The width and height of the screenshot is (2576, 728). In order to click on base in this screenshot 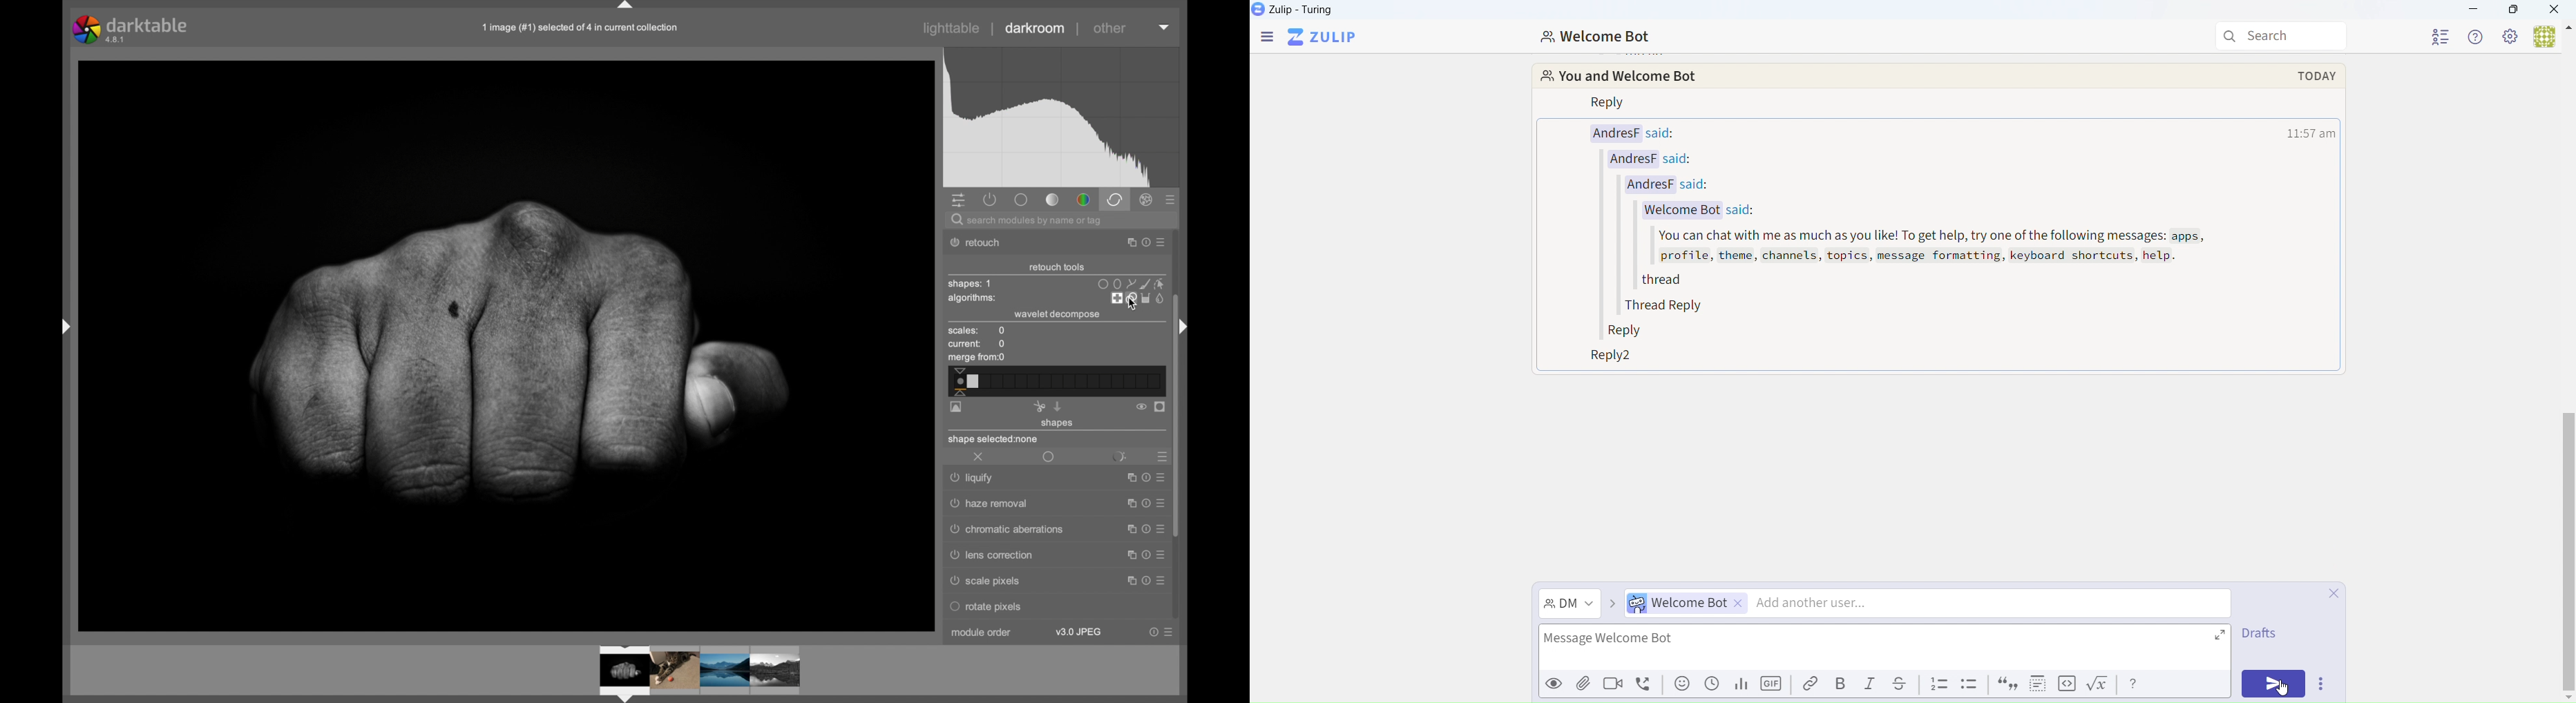, I will do `click(1021, 199)`.